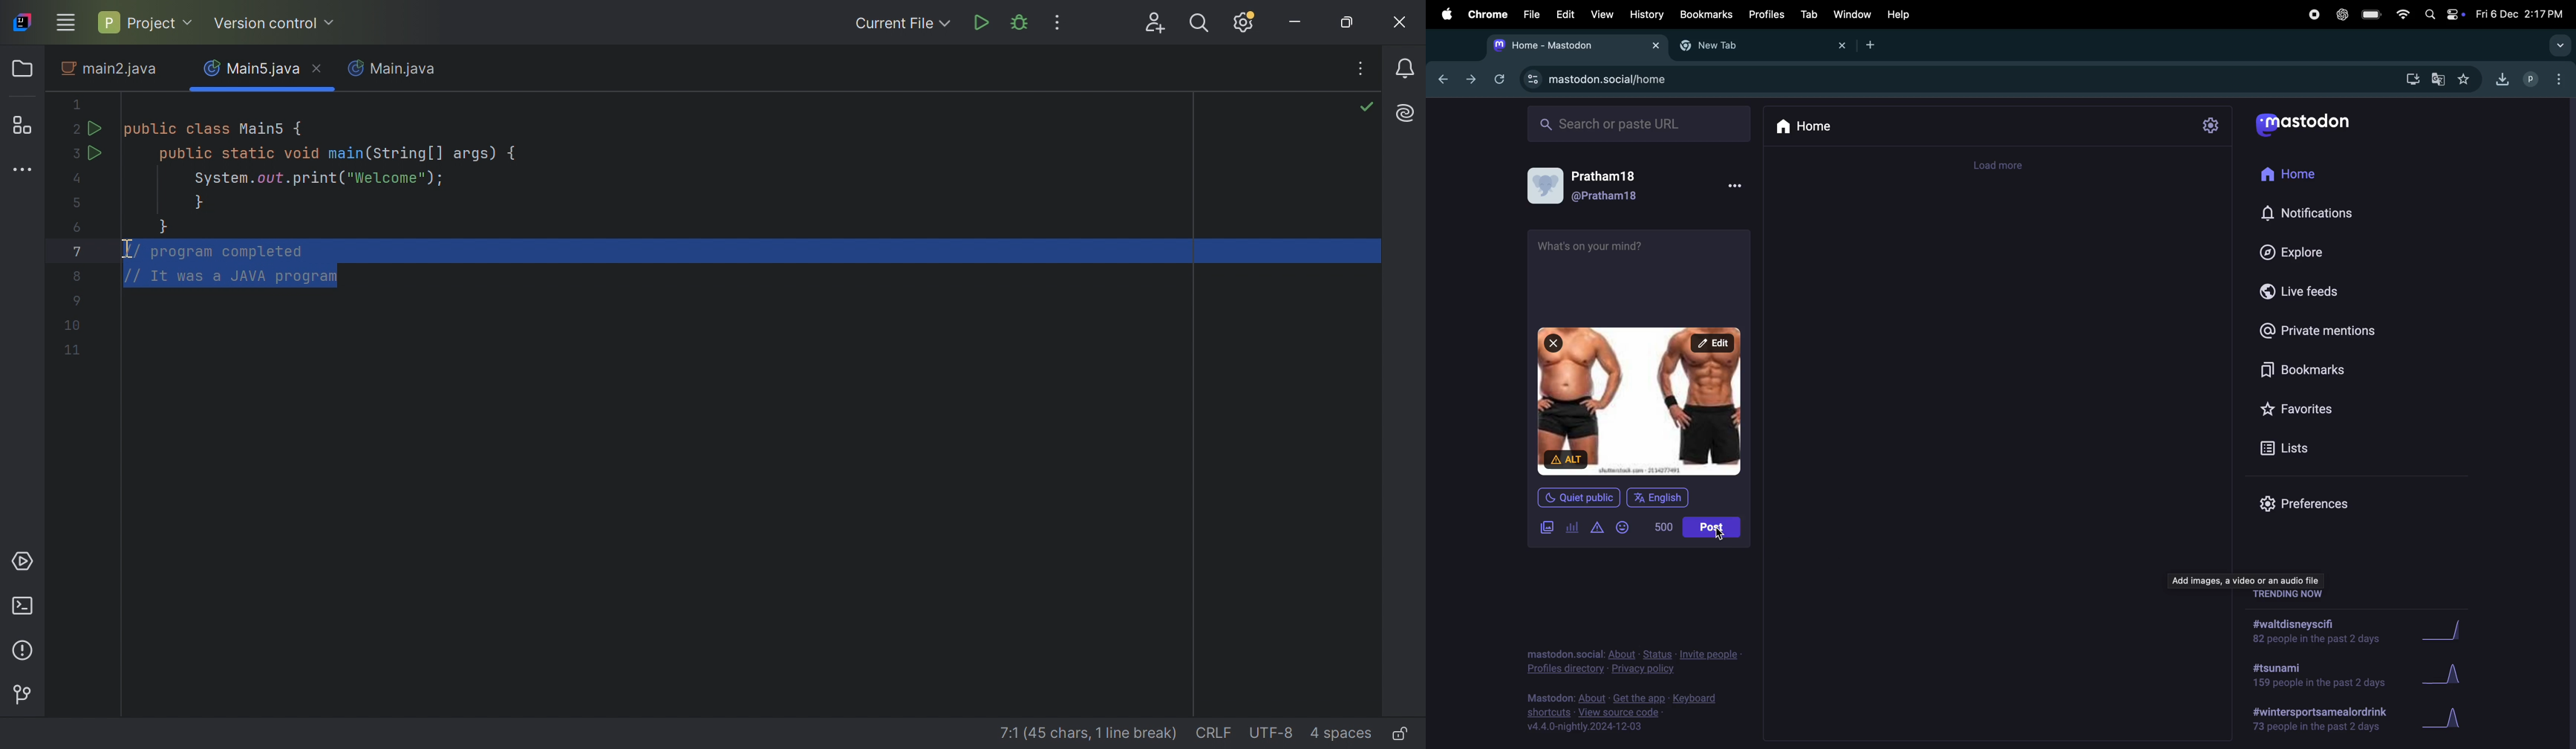 This screenshot has width=2576, height=756. What do you see at coordinates (1640, 123) in the screenshot?
I see `search url` at bounding box center [1640, 123].